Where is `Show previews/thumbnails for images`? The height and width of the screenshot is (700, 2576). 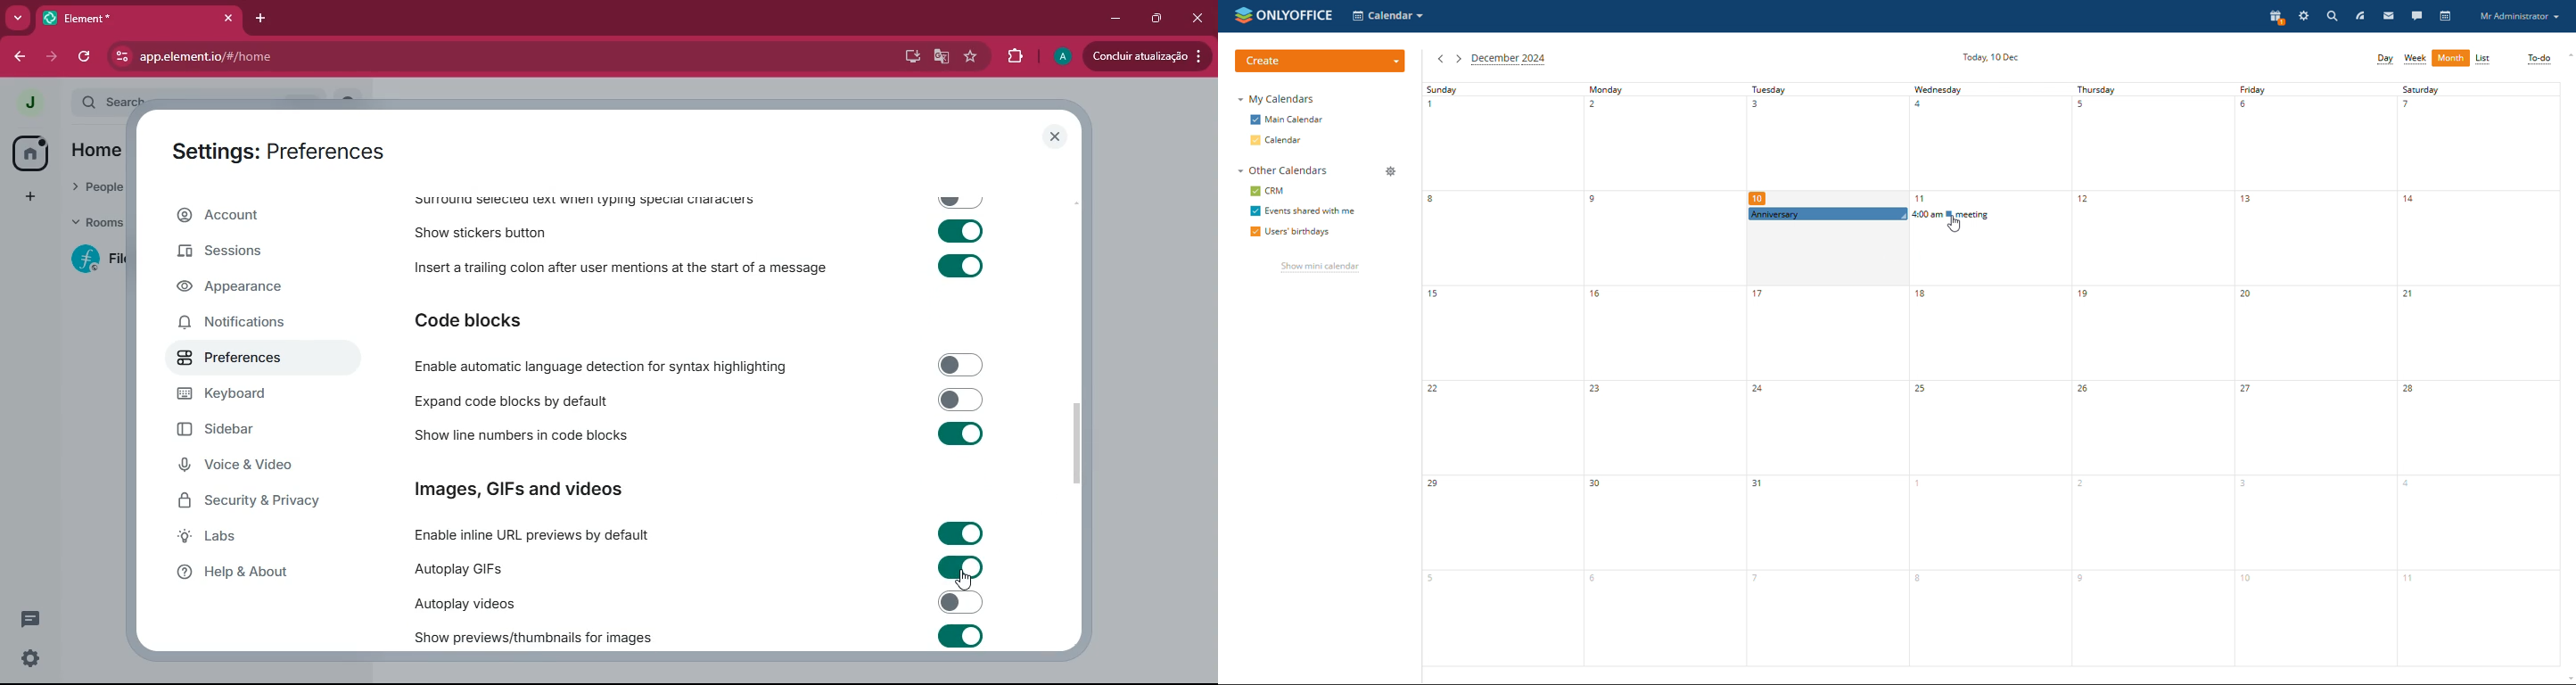 Show previews/thumbnails for images is located at coordinates (701, 636).